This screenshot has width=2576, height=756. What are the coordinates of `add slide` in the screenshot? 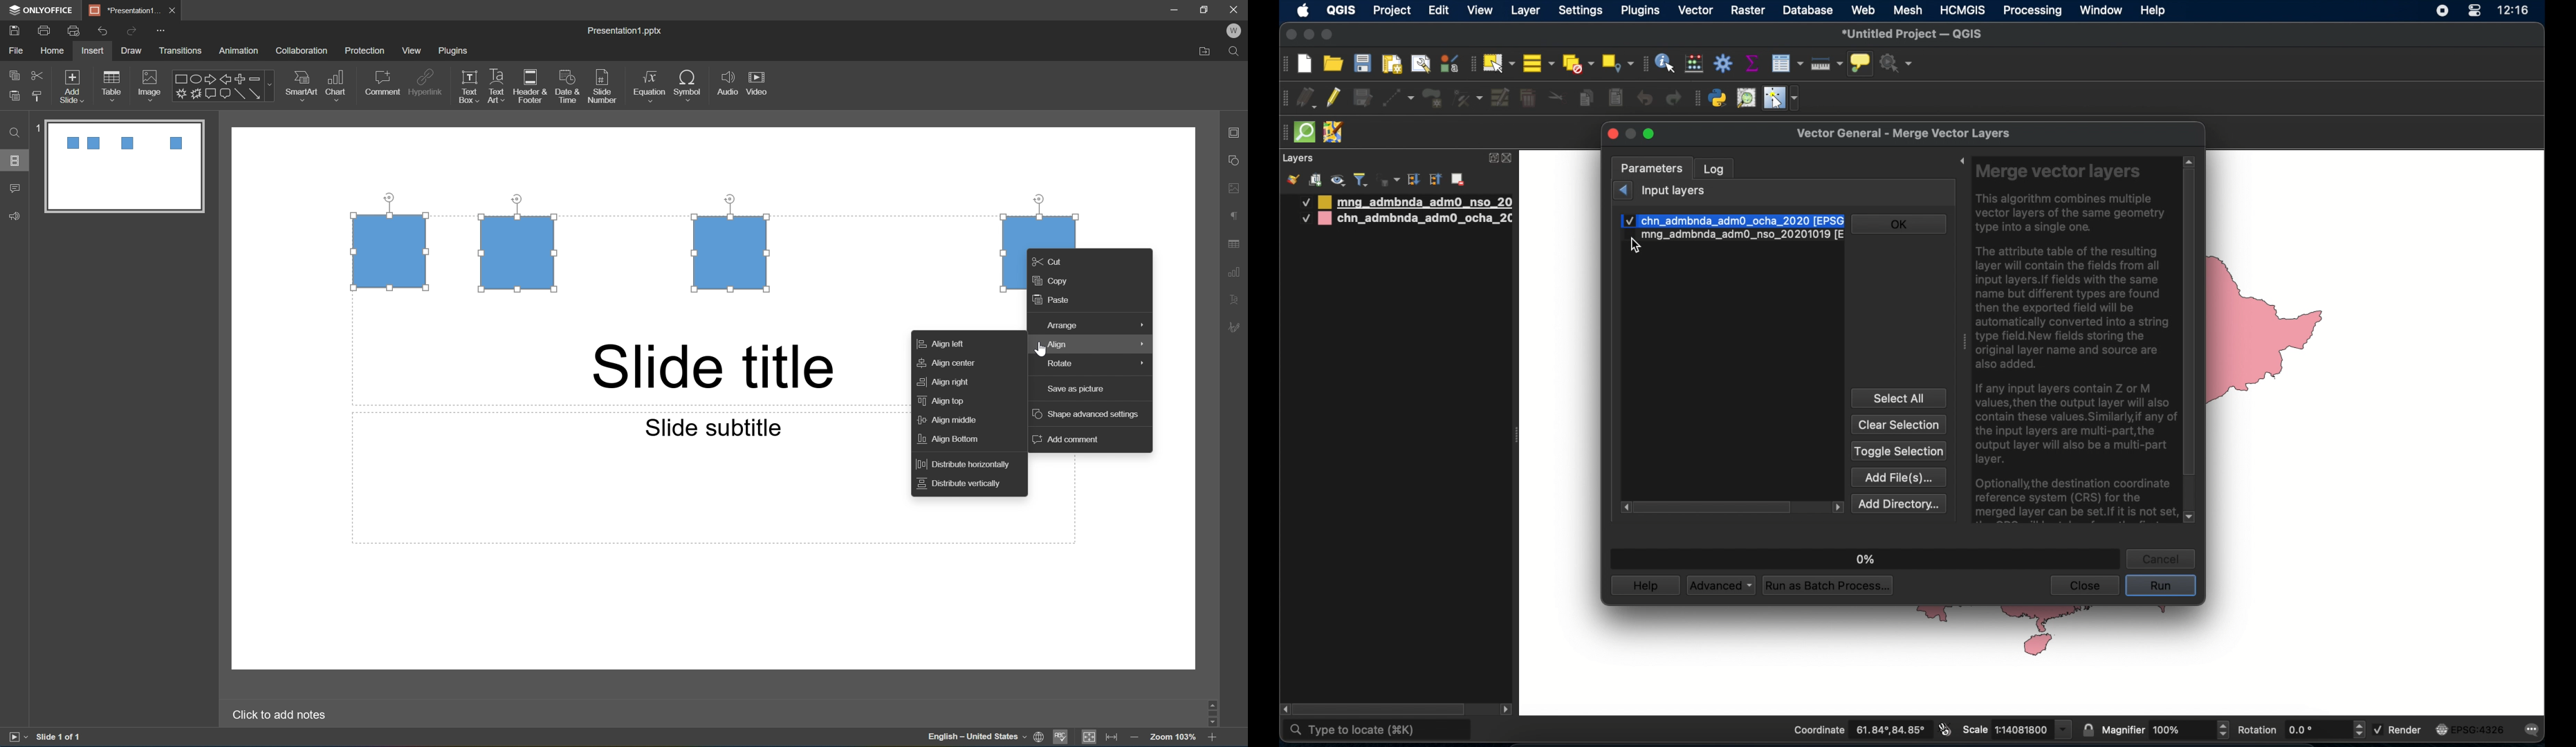 It's located at (74, 84).